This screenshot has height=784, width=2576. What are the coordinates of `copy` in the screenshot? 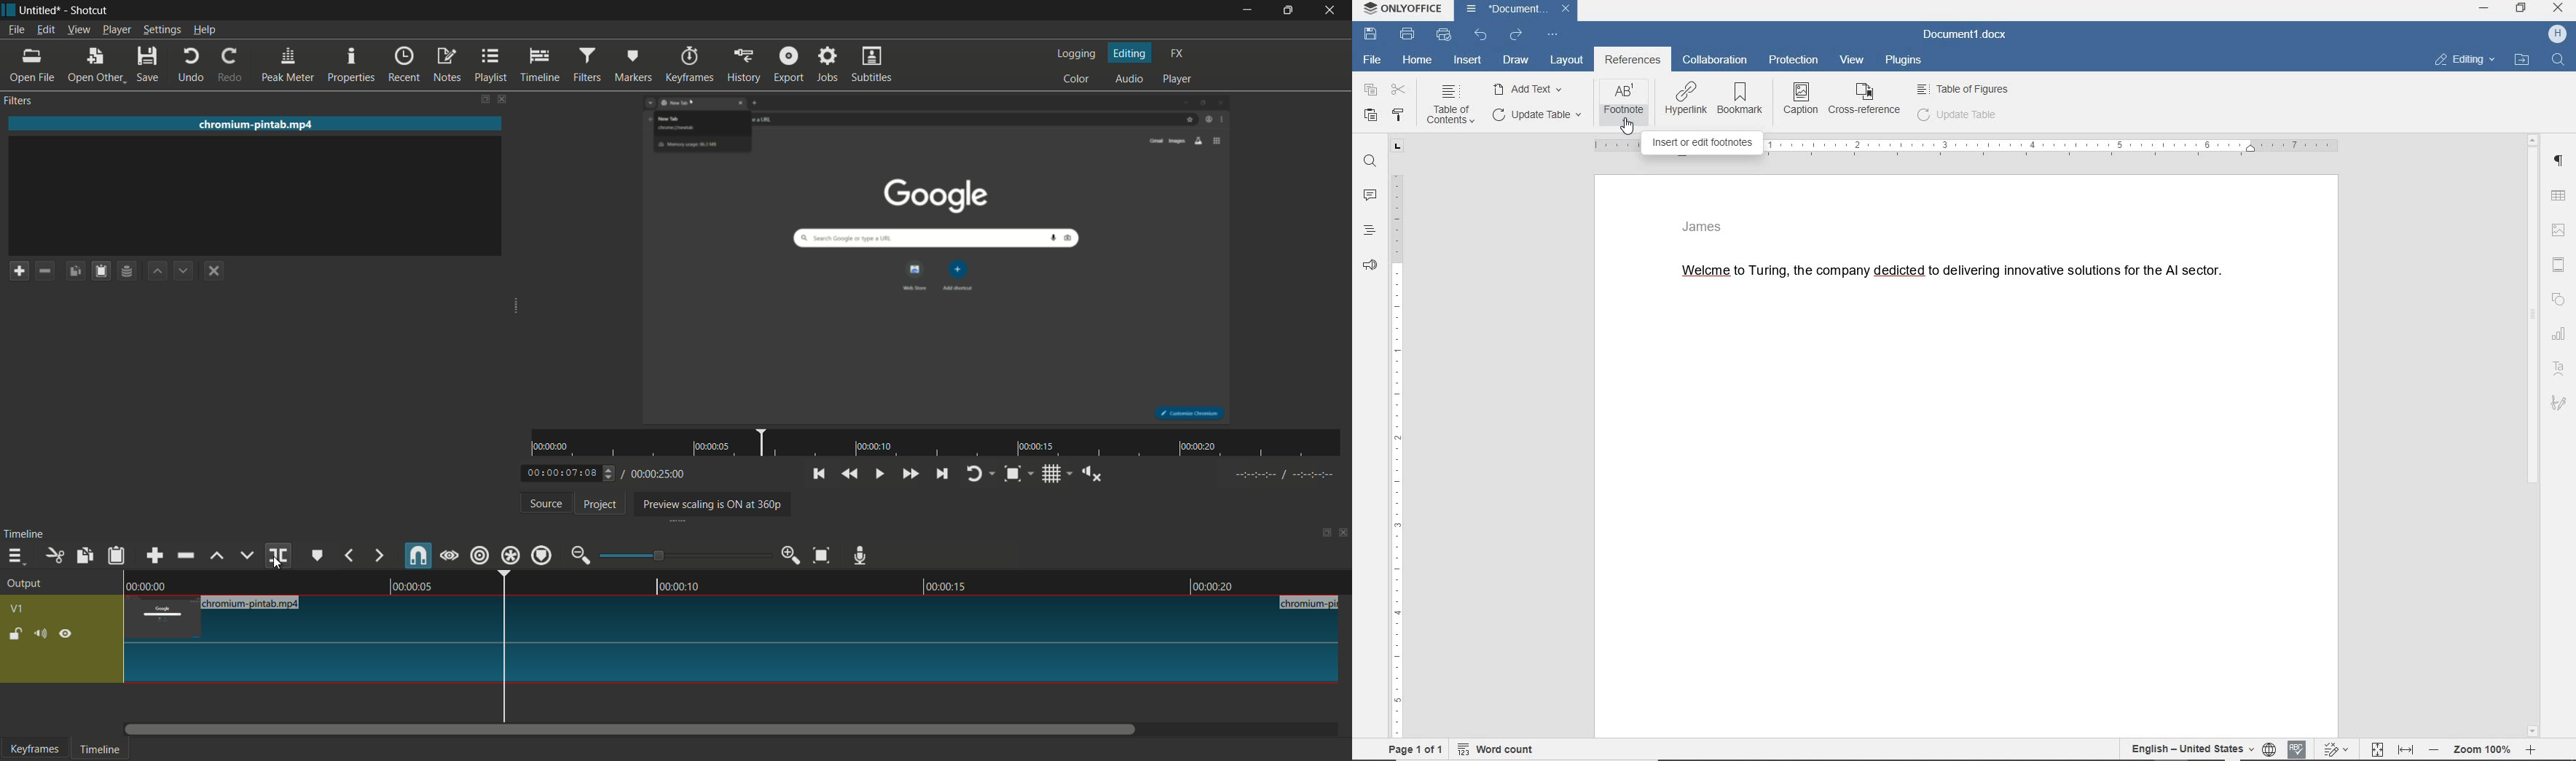 It's located at (1368, 90).